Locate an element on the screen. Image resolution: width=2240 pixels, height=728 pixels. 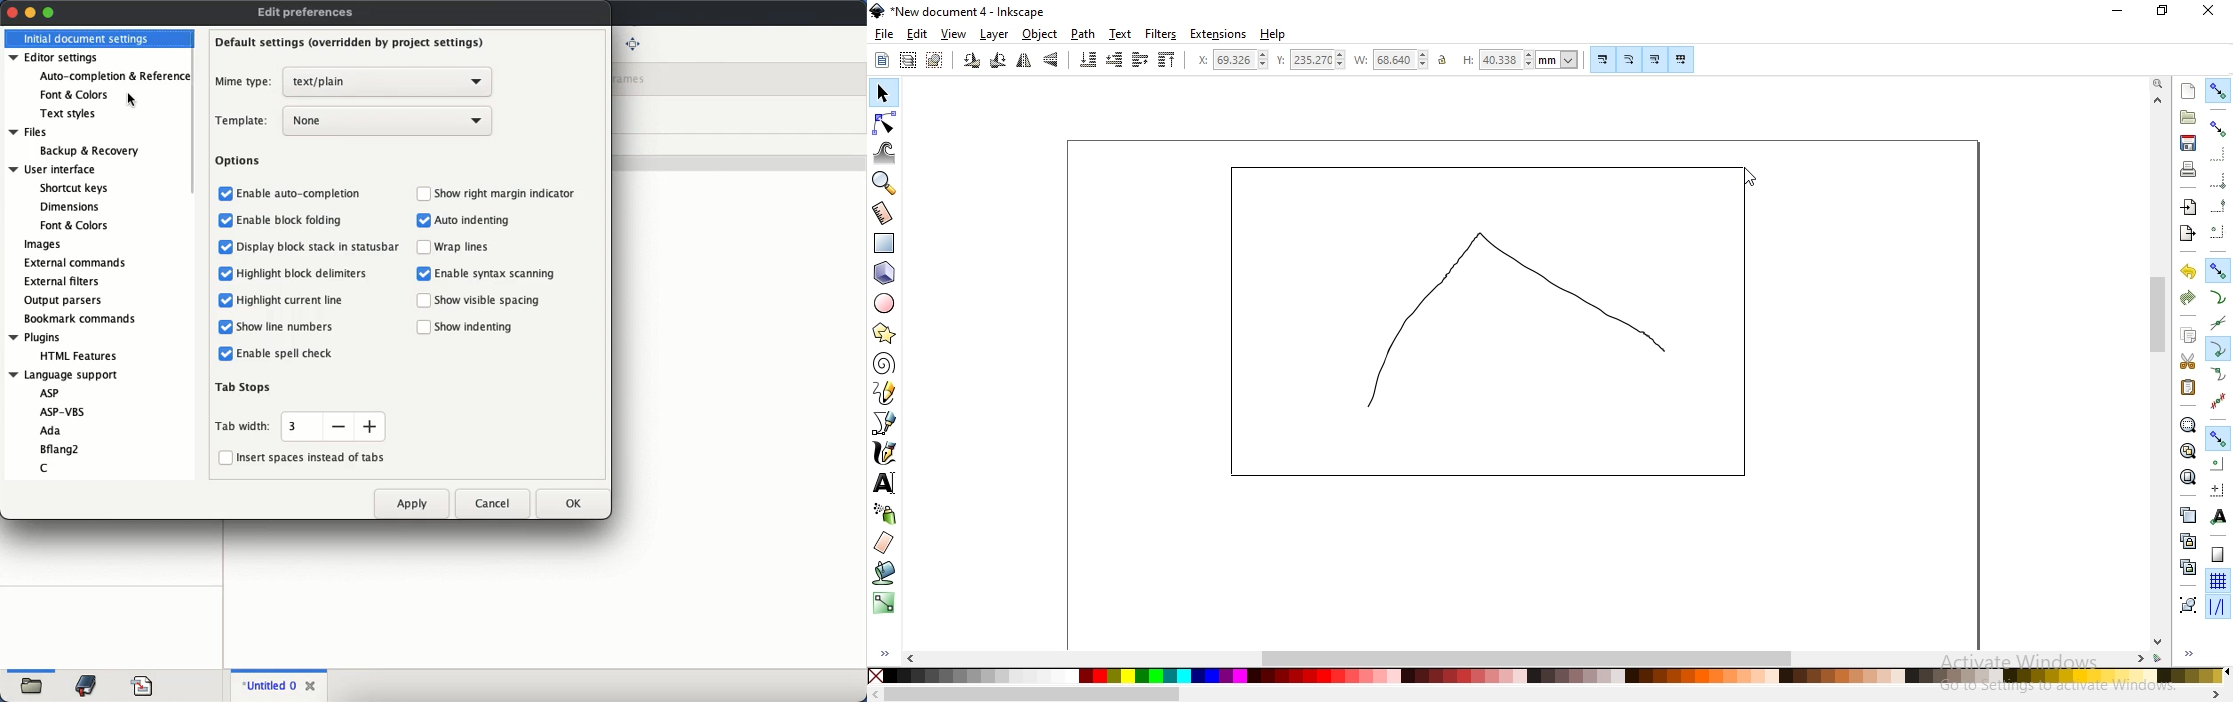
export this document is located at coordinates (2186, 234).